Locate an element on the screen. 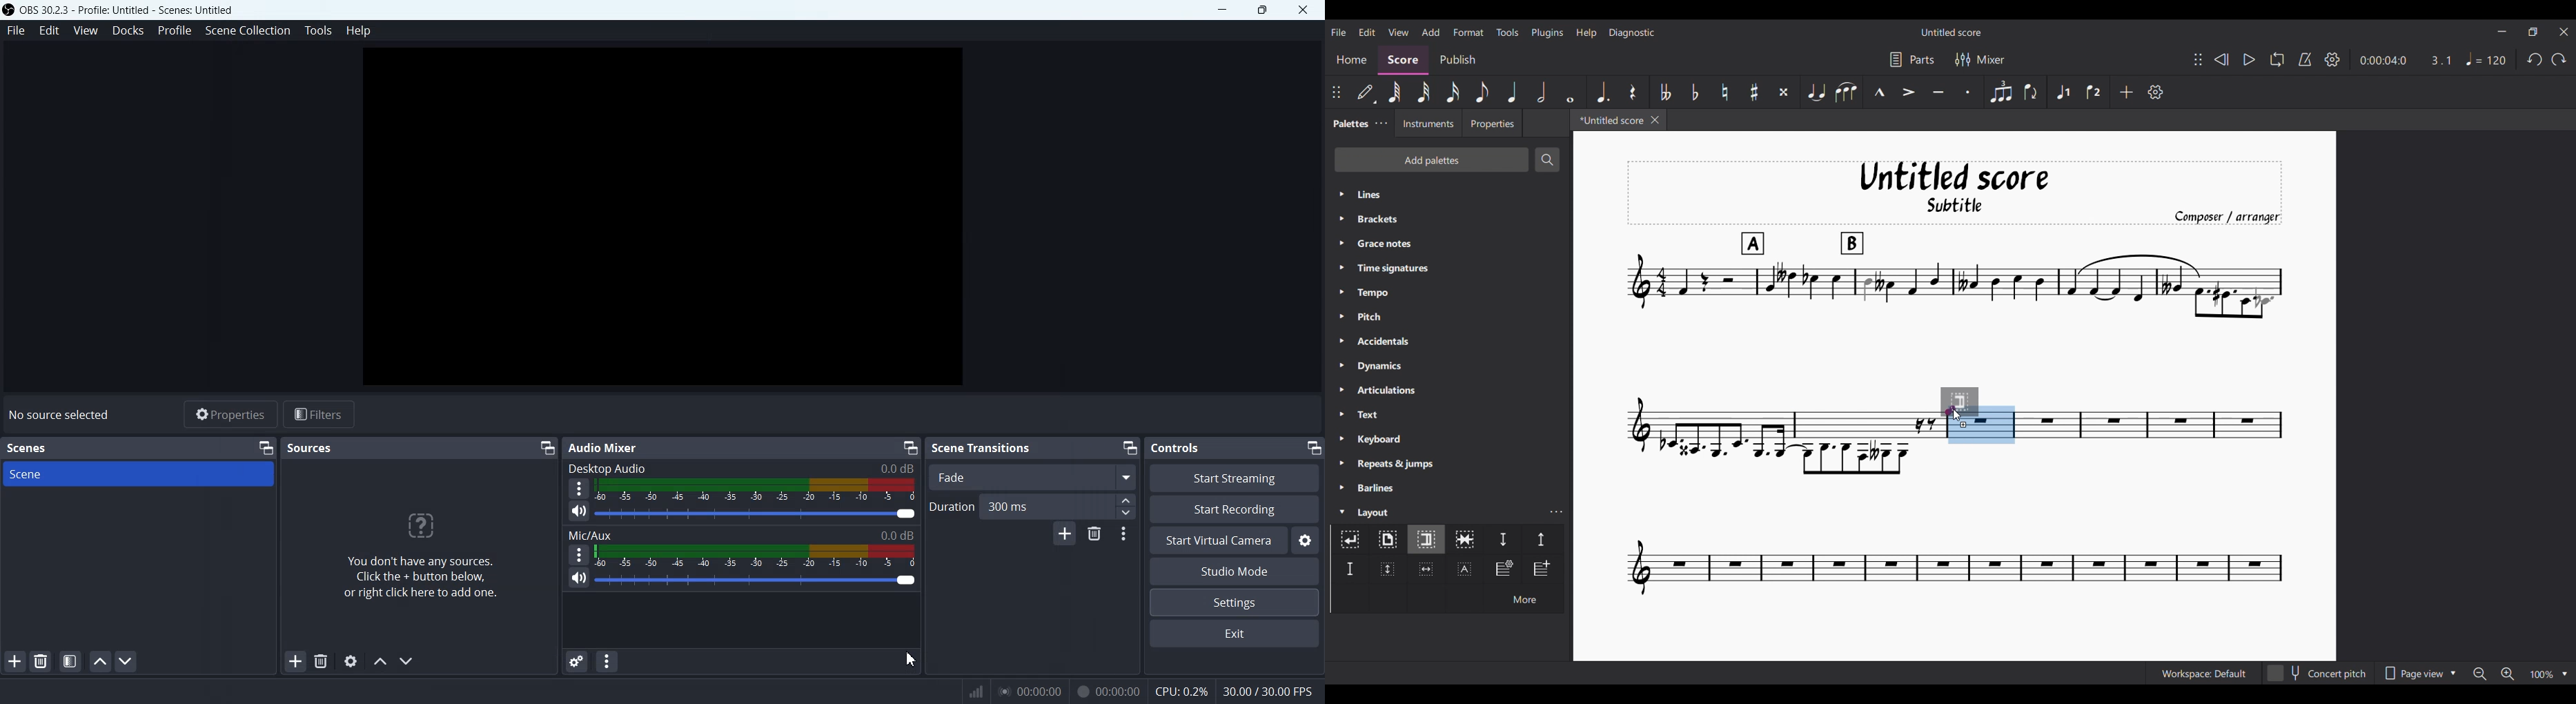 This screenshot has width=2576, height=728. Studio Mode is located at coordinates (1233, 571).